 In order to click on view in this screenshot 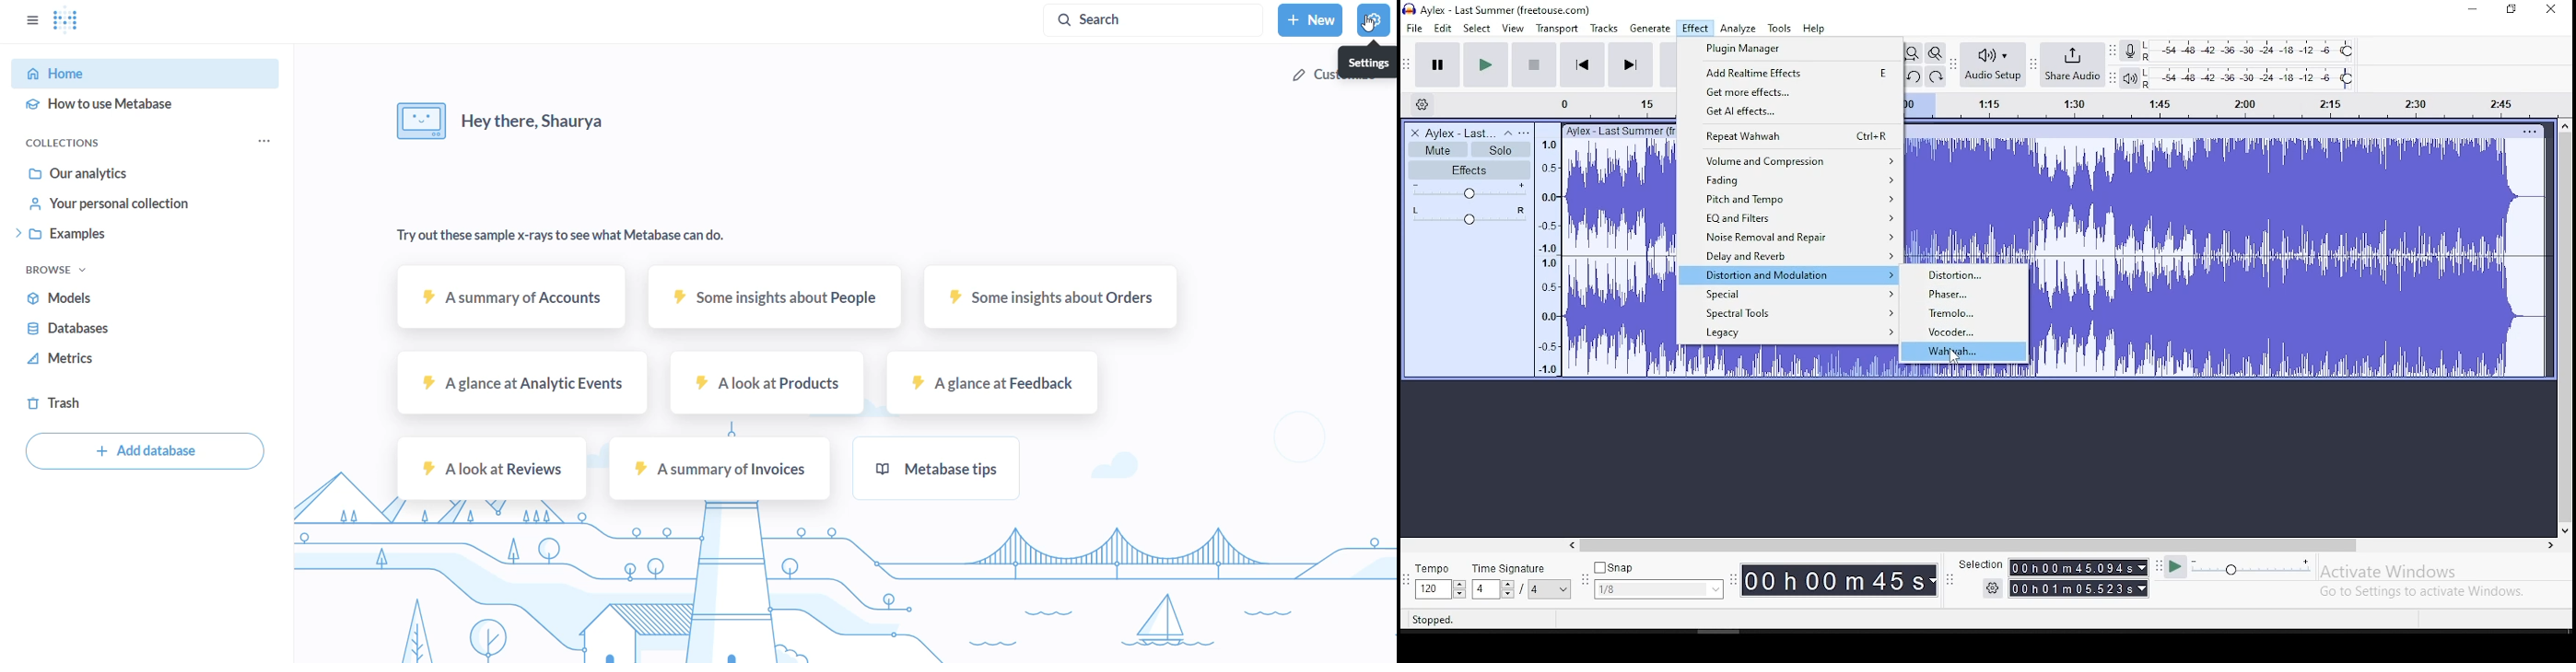, I will do `click(1514, 29)`.